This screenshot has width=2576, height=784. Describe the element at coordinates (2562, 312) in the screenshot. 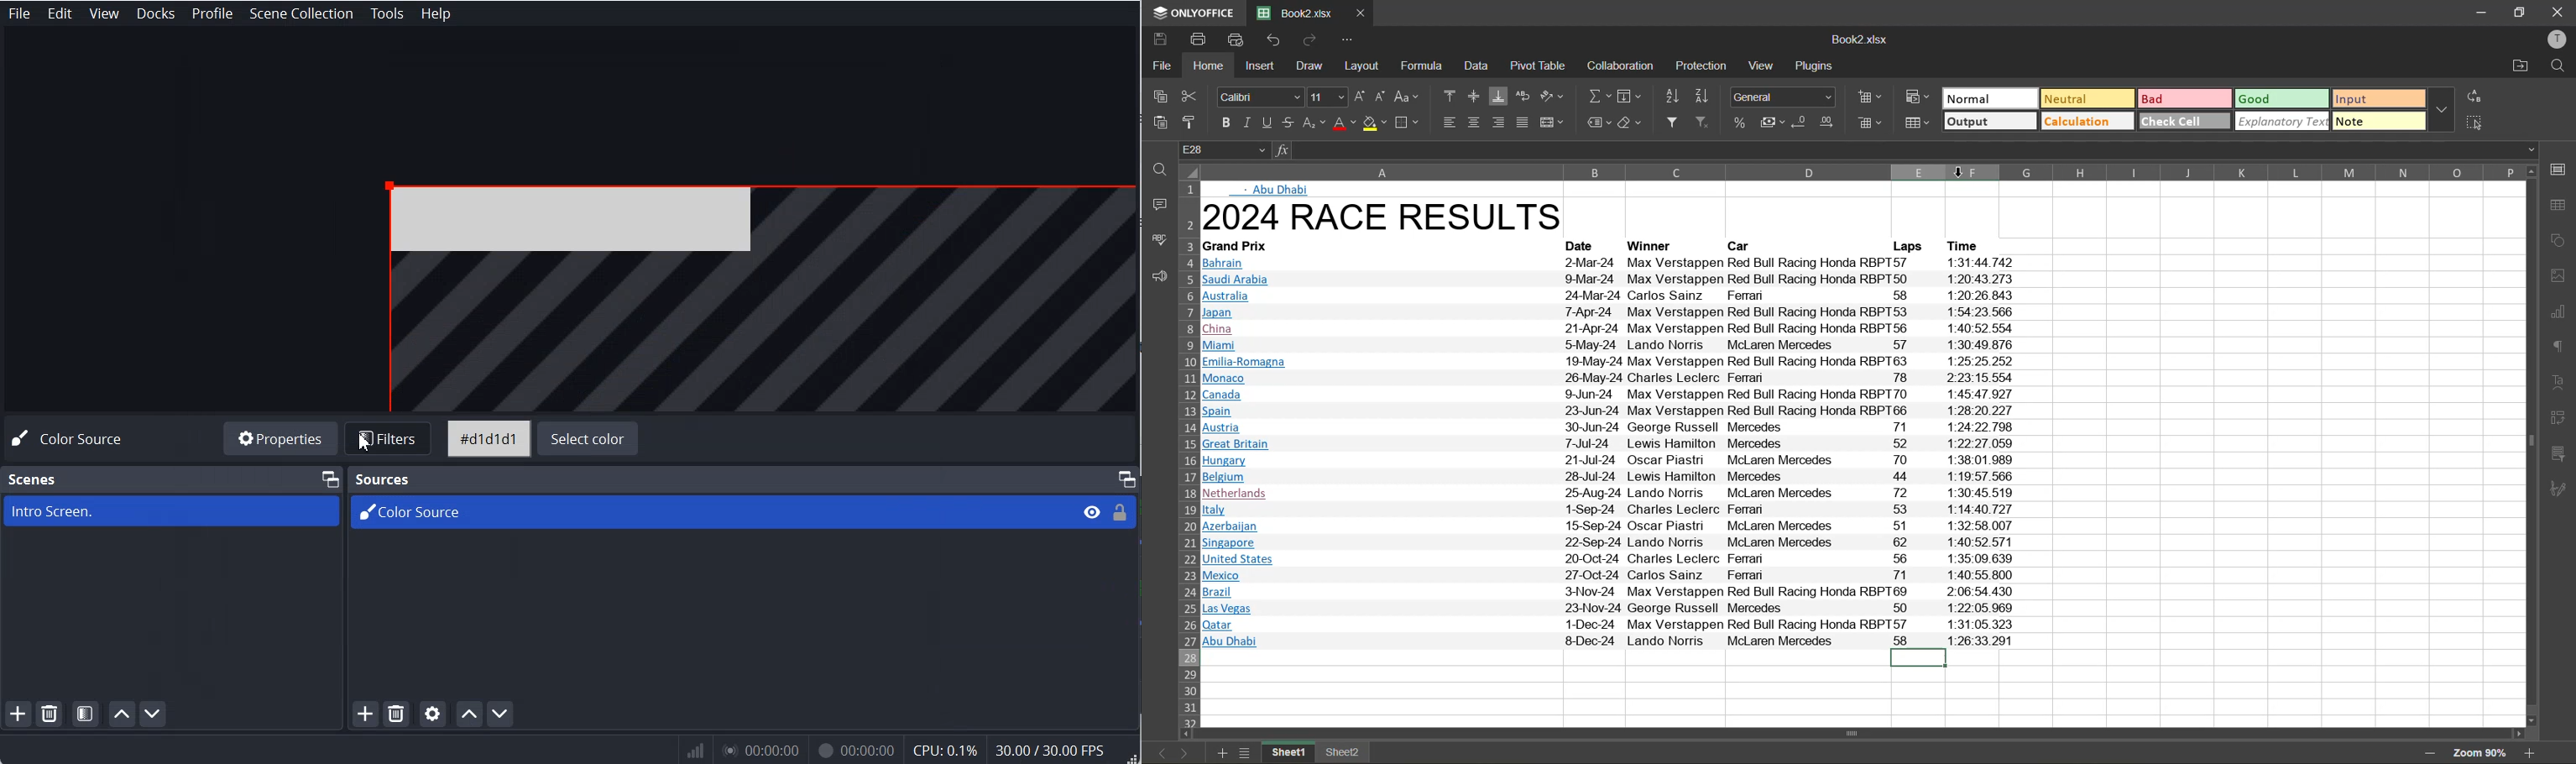

I see `charts` at that location.